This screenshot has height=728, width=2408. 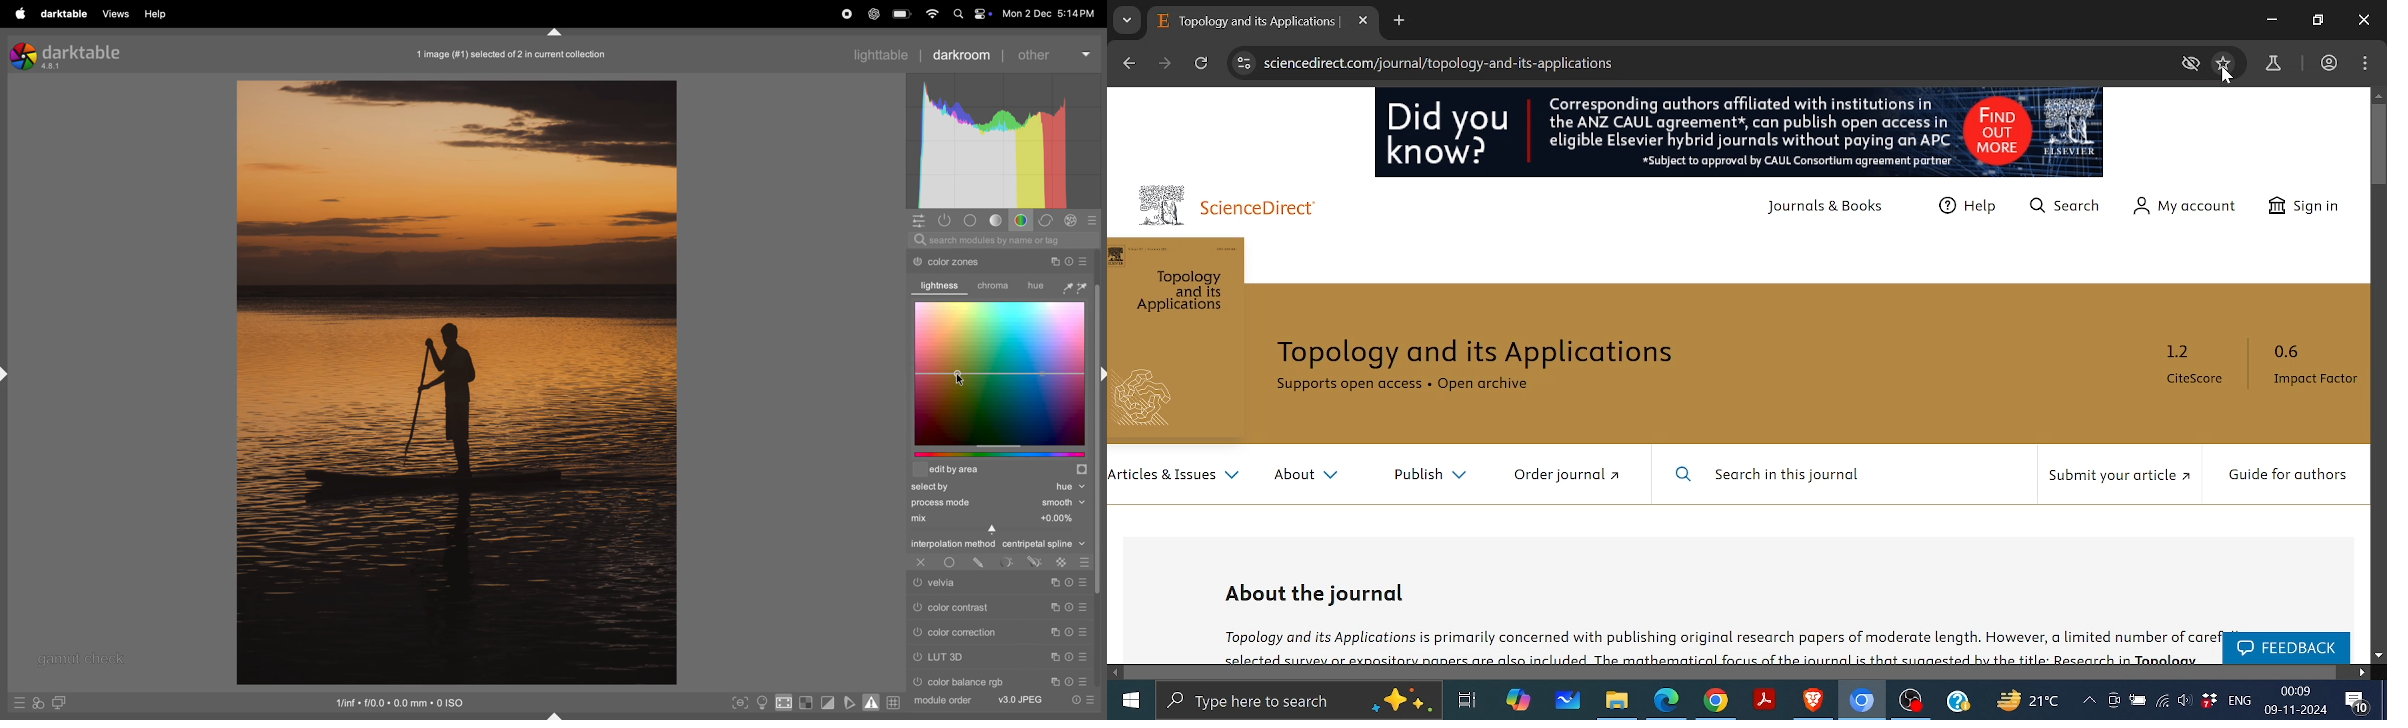 What do you see at coordinates (2284, 649) in the screenshot?
I see `feedback` at bounding box center [2284, 649].